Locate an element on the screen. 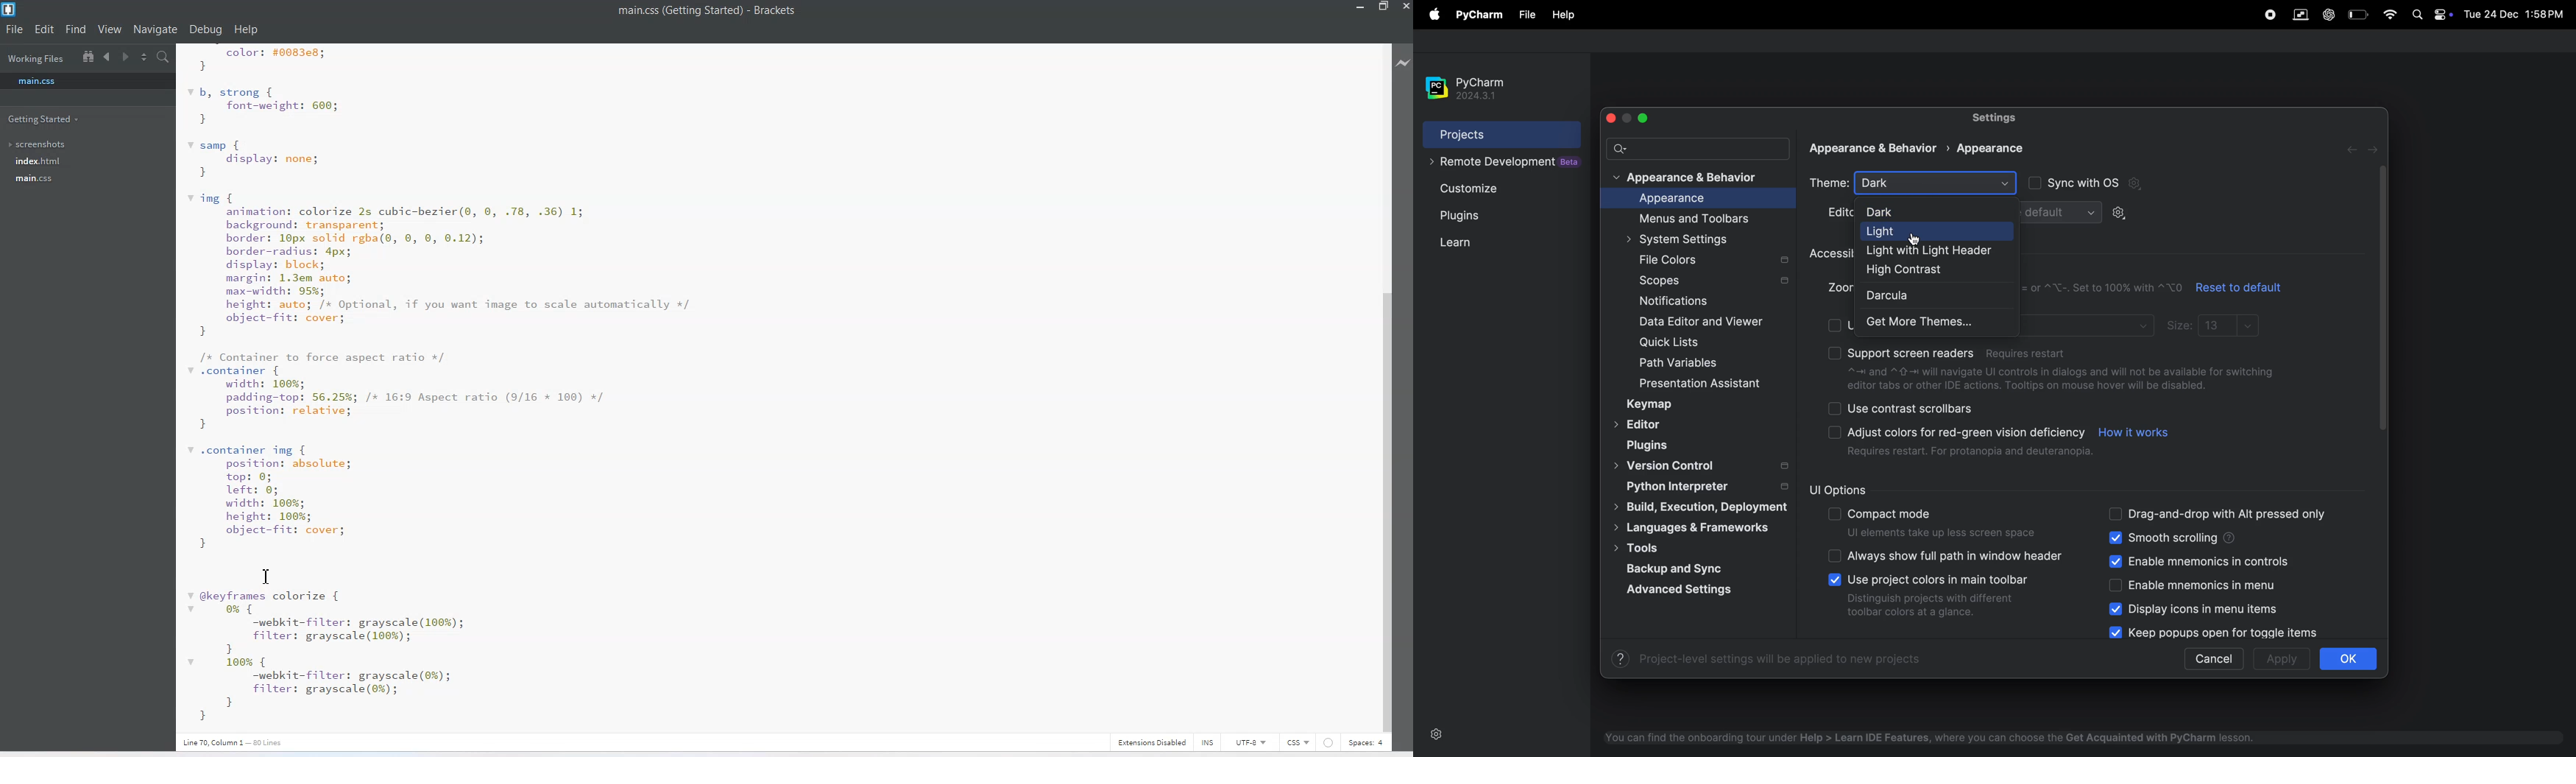 The width and height of the screenshot is (2576, 784). sync with os is located at coordinates (2077, 184).